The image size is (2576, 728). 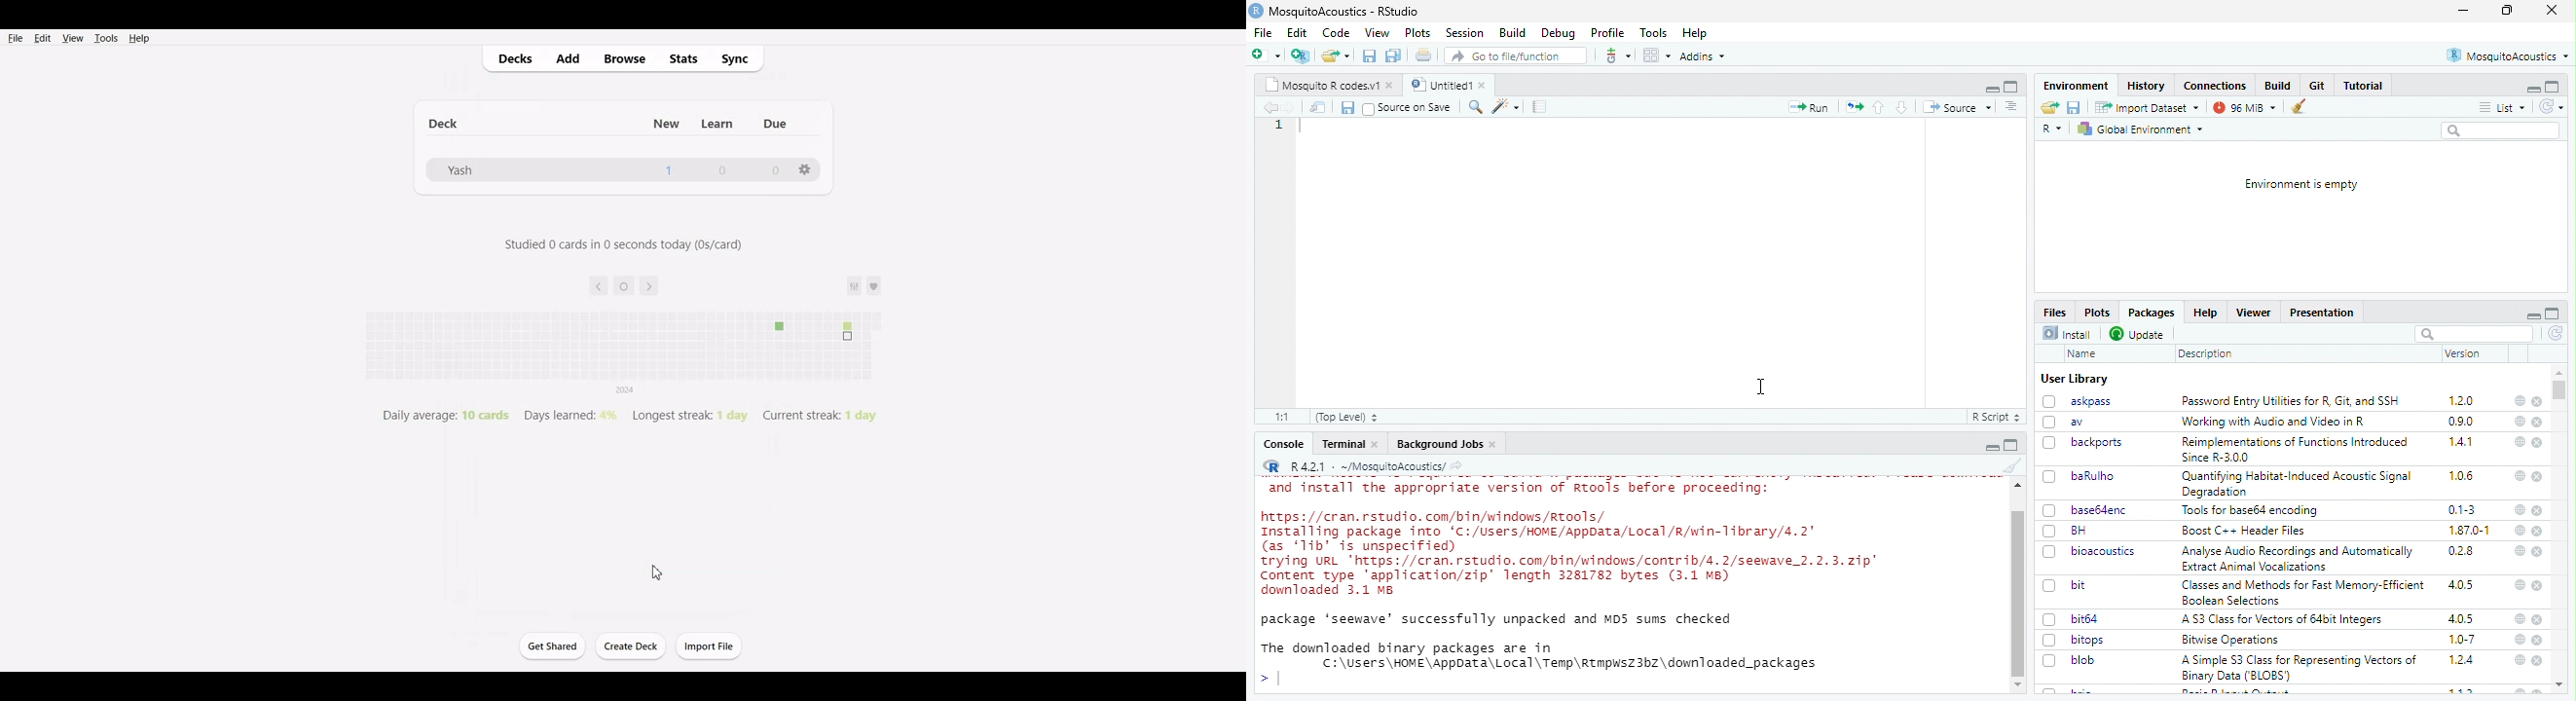 I want to click on Tutorial, so click(x=2364, y=86).